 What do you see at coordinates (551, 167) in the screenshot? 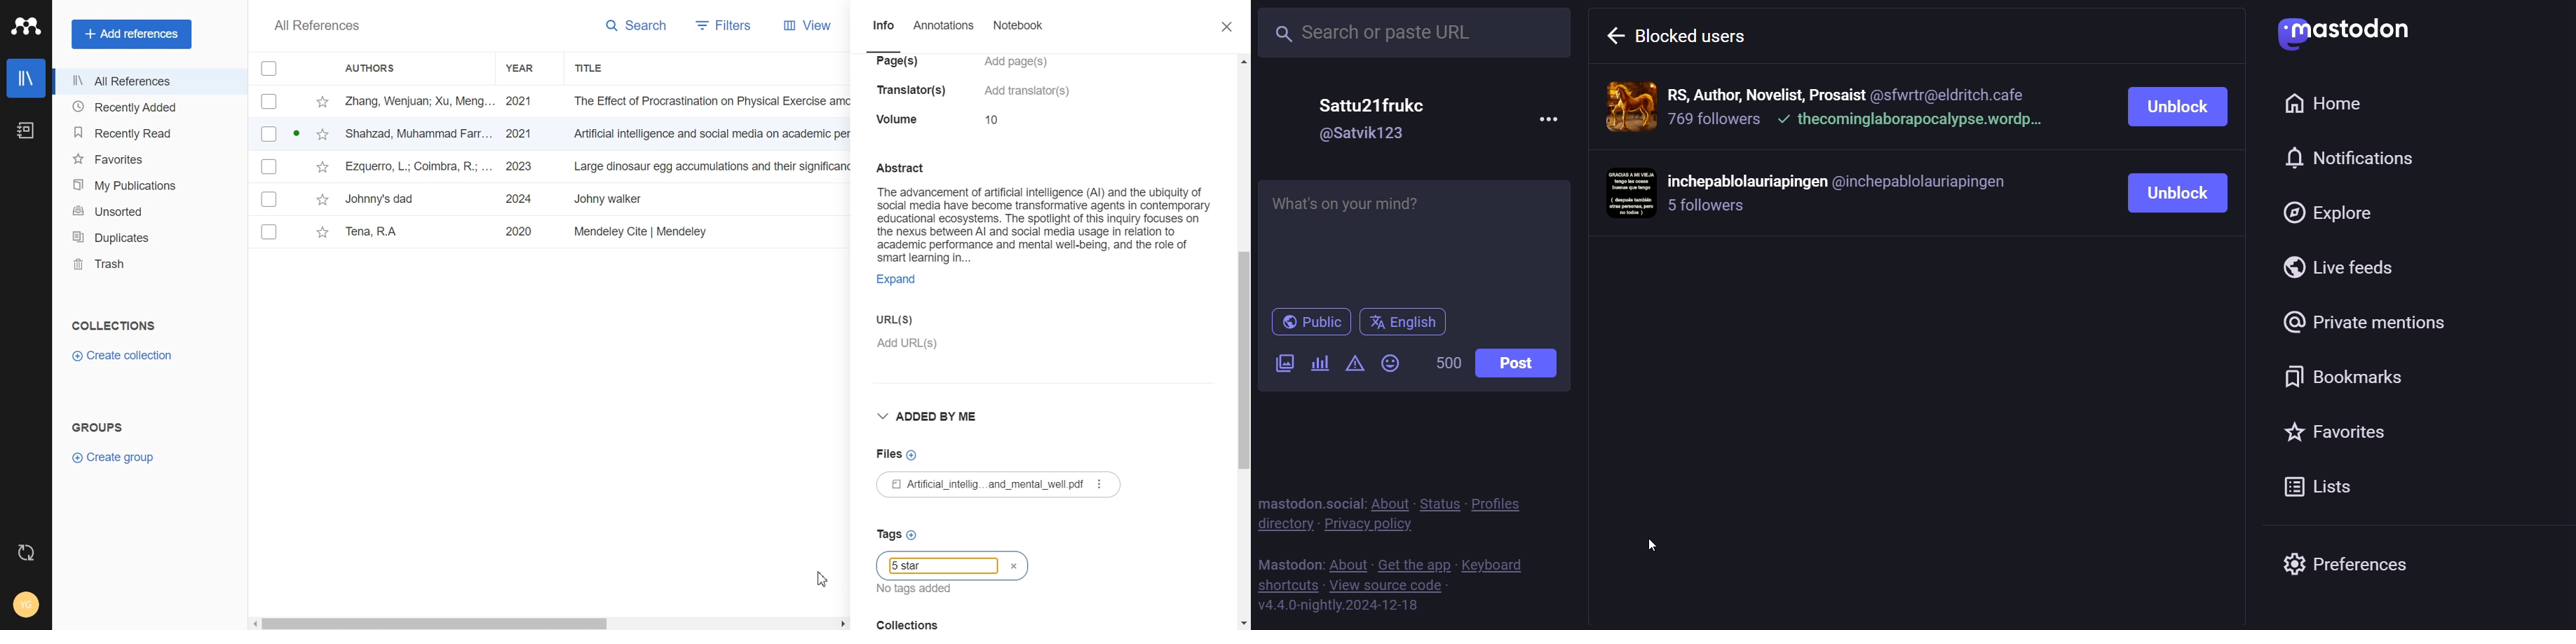
I see `File` at bounding box center [551, 167].